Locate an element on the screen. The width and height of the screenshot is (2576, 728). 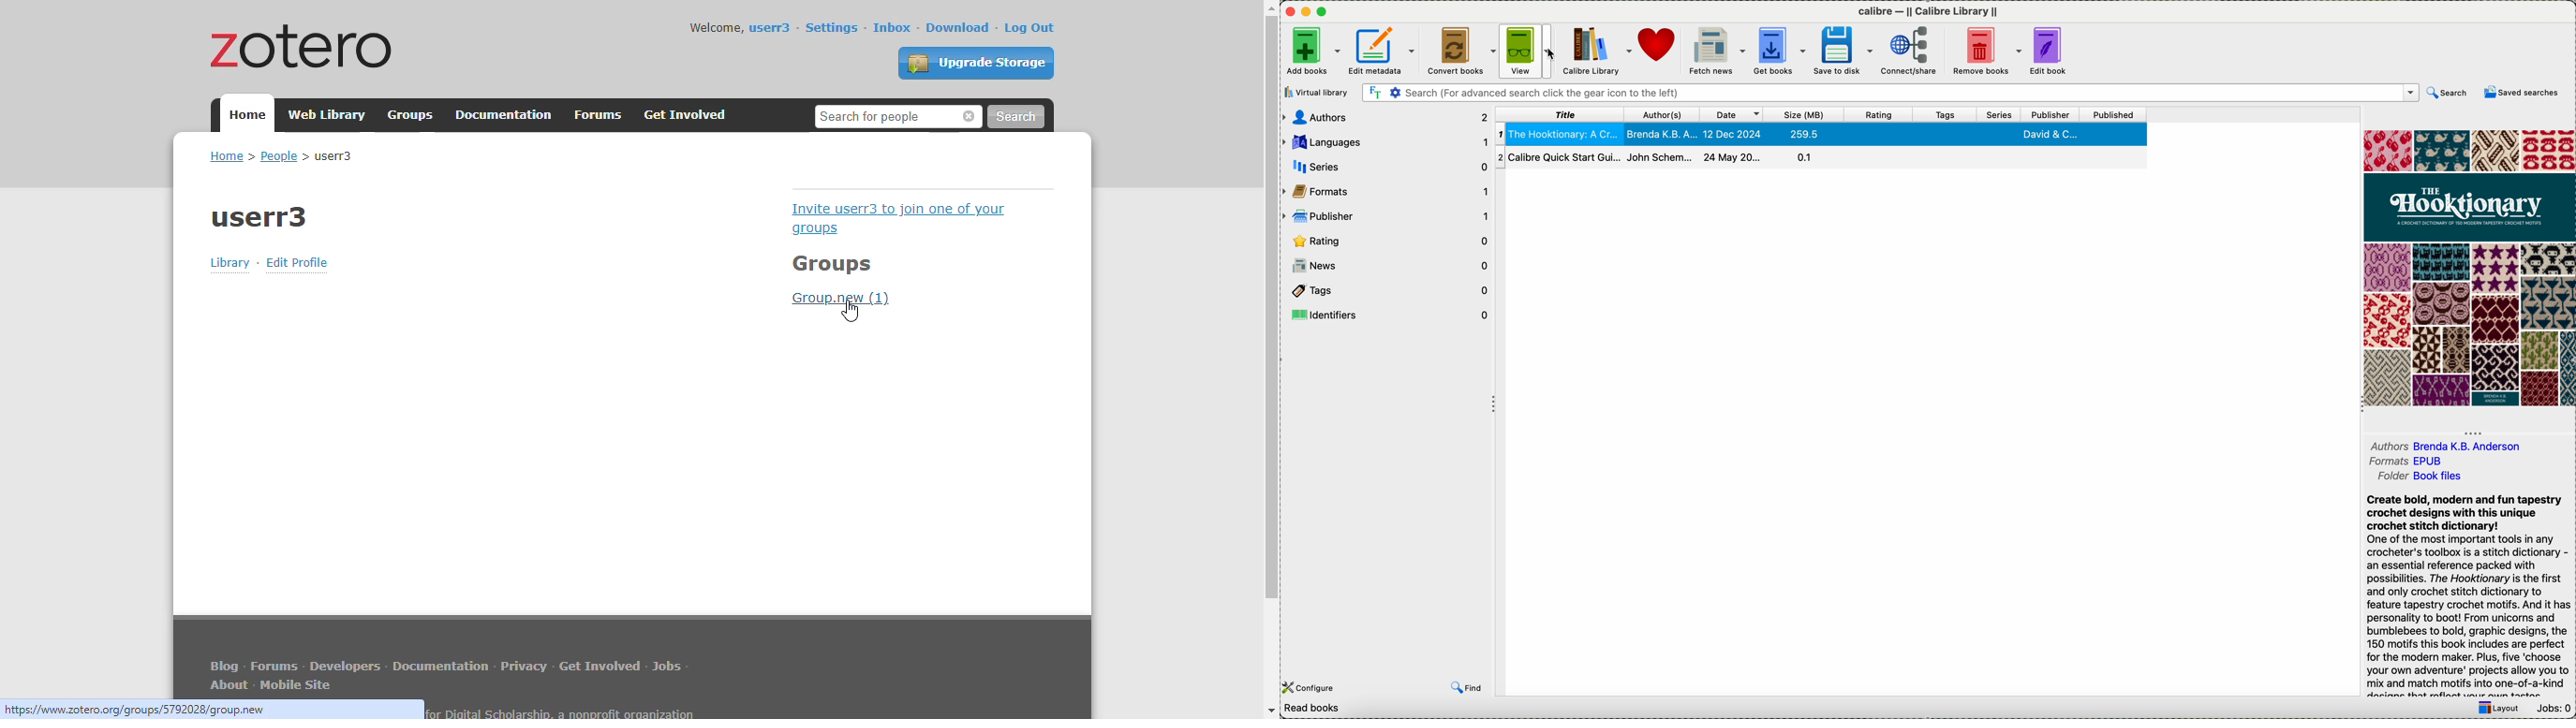
virtual library is located at coordinates (1319, 93).